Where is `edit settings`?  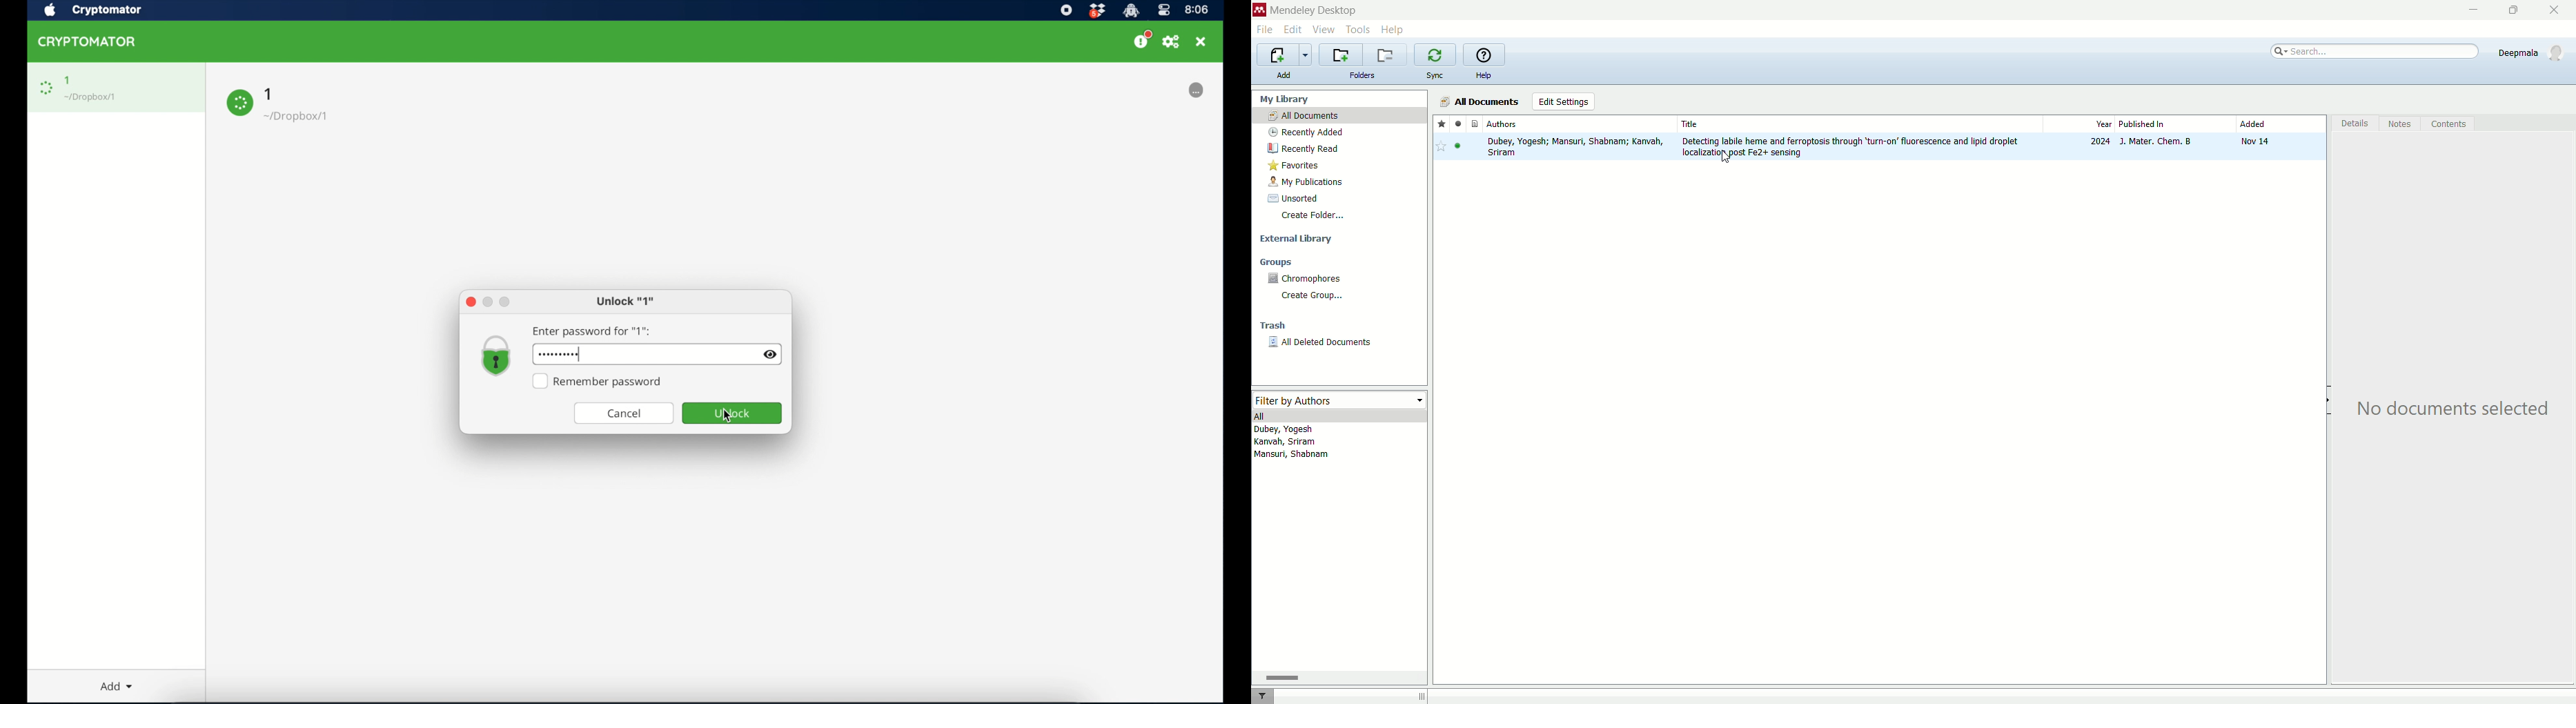 edit settings is located at coordinates (1563, 101).